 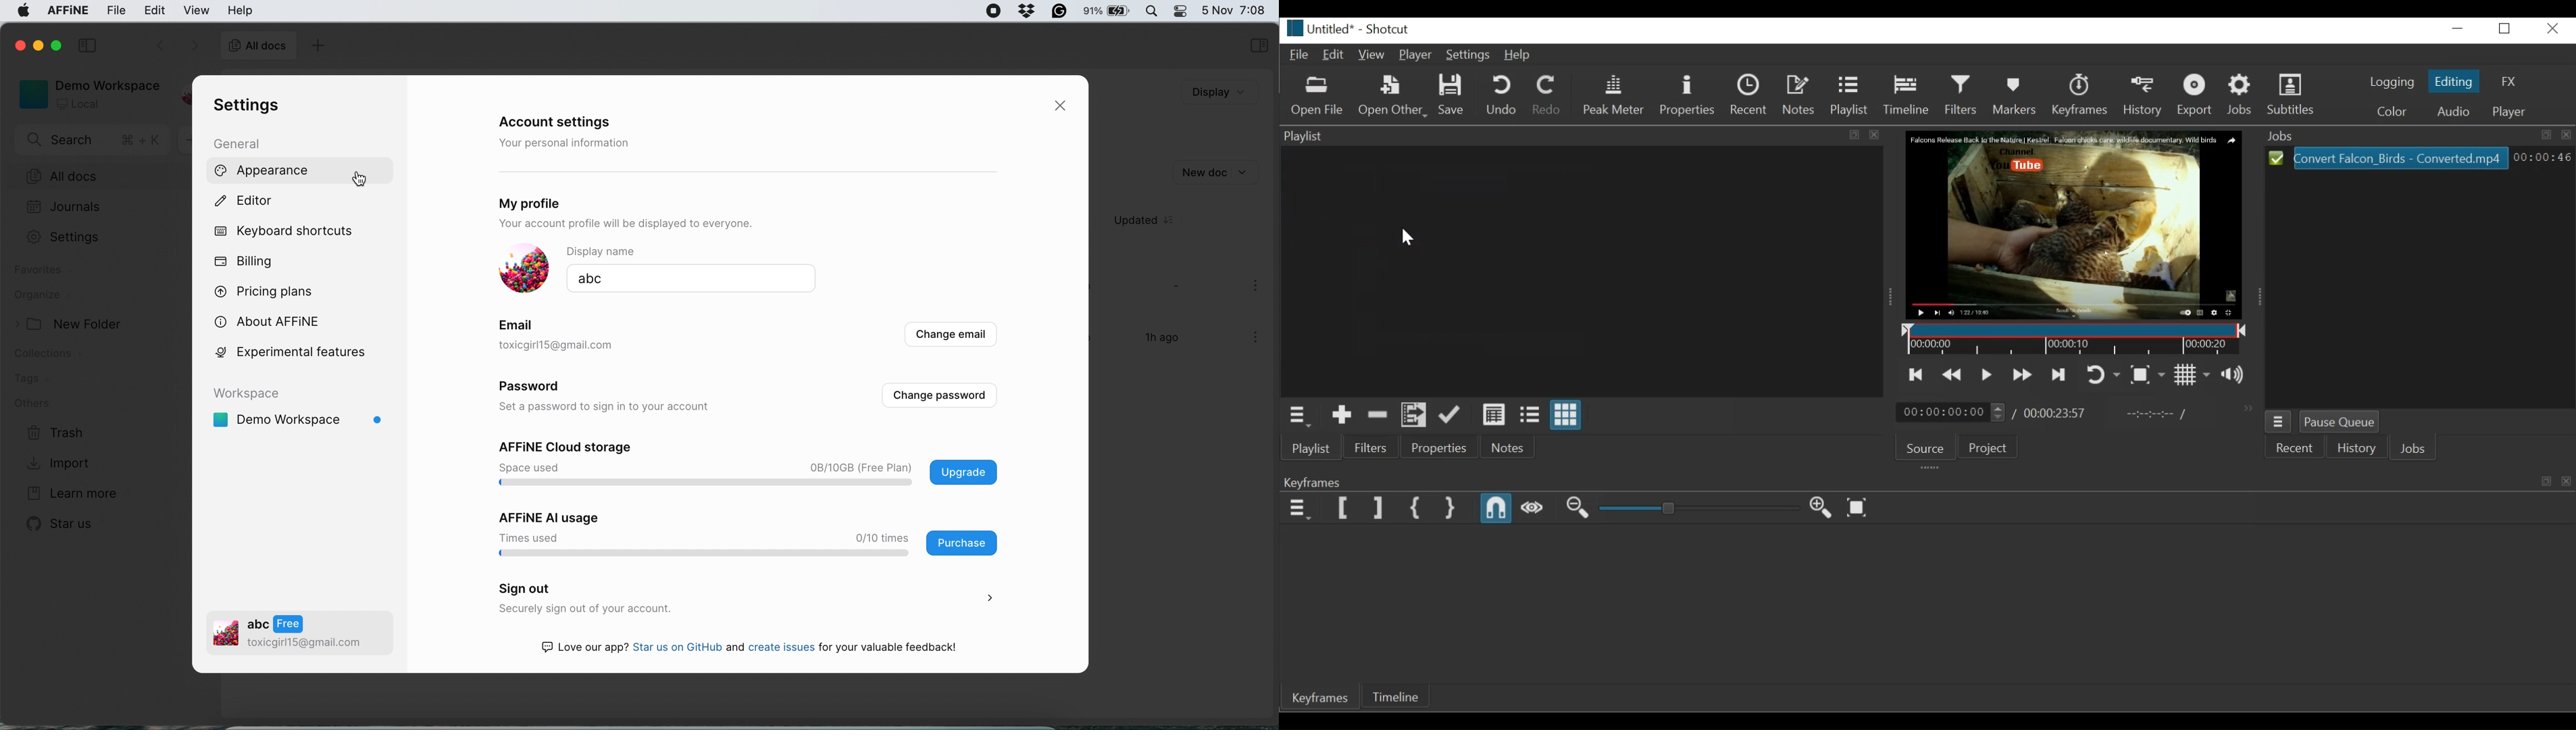 I want to click on Jobs Menu, so click(x=2281, y=420).